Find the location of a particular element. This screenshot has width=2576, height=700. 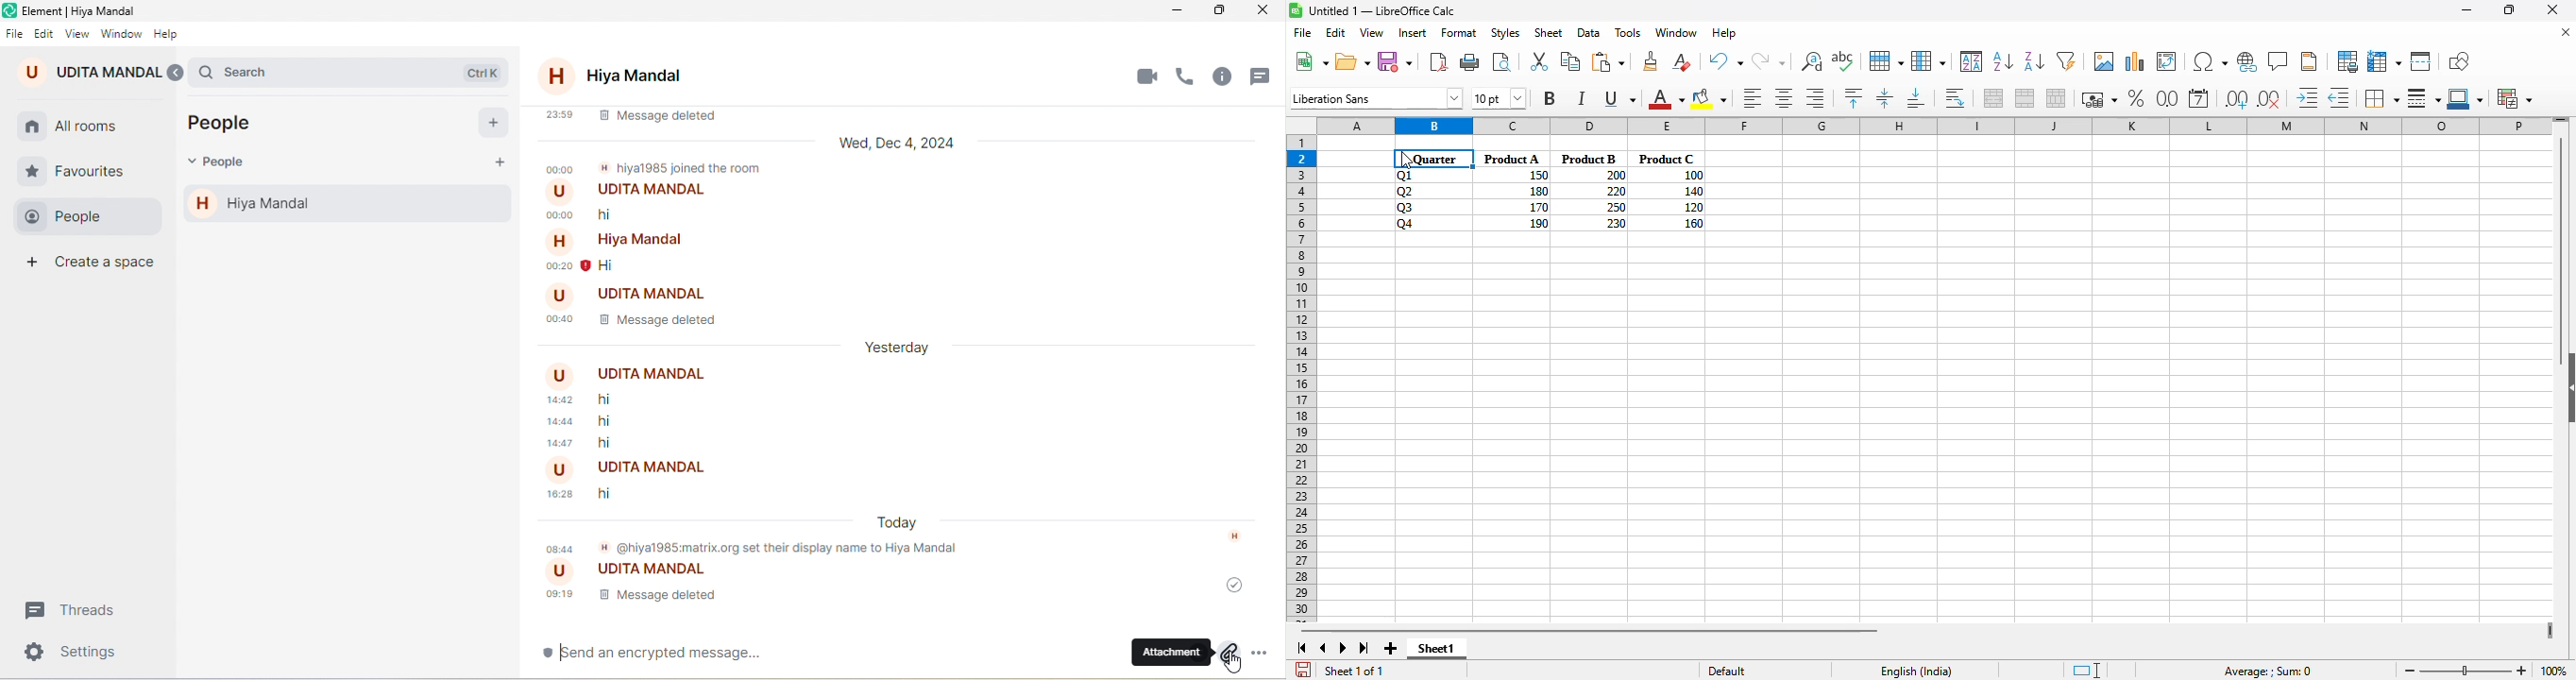

scroll to previous sheet is located at coordinates (1323, 648).